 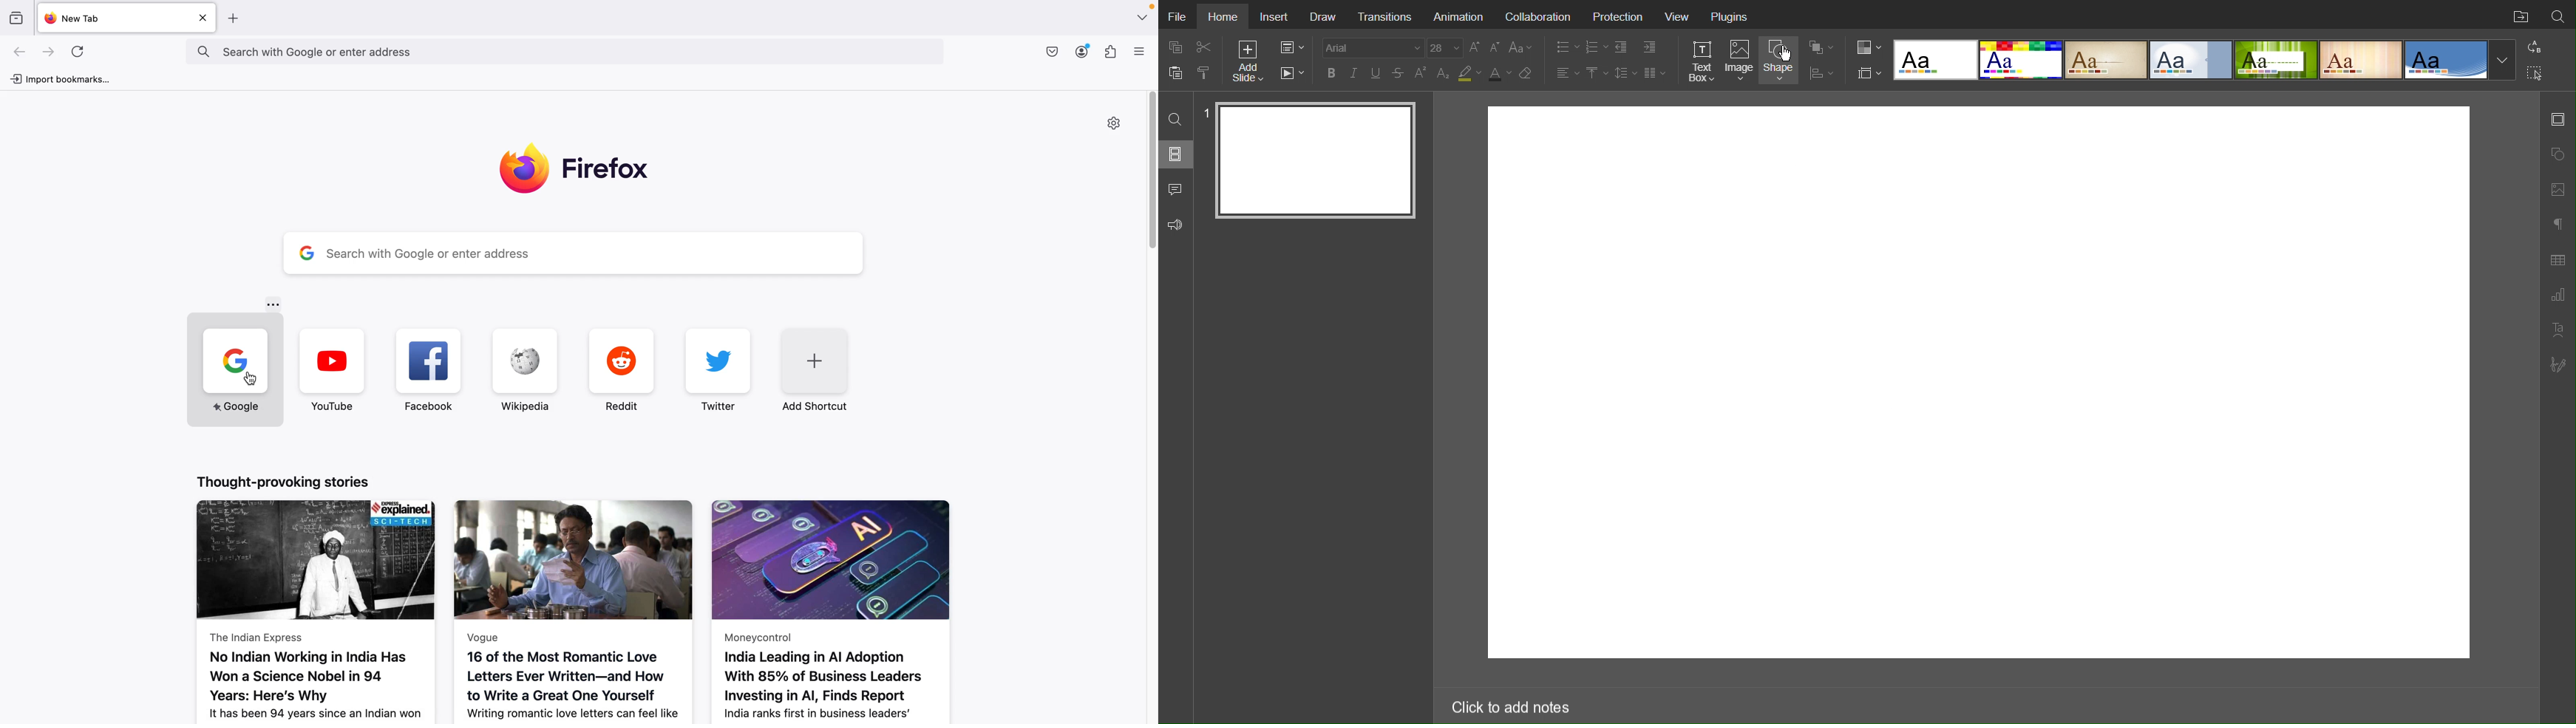 What do you see at coordinates (2559, 365) in the screenshot?
I see `Signature ` at bounding box center [2559, 365].